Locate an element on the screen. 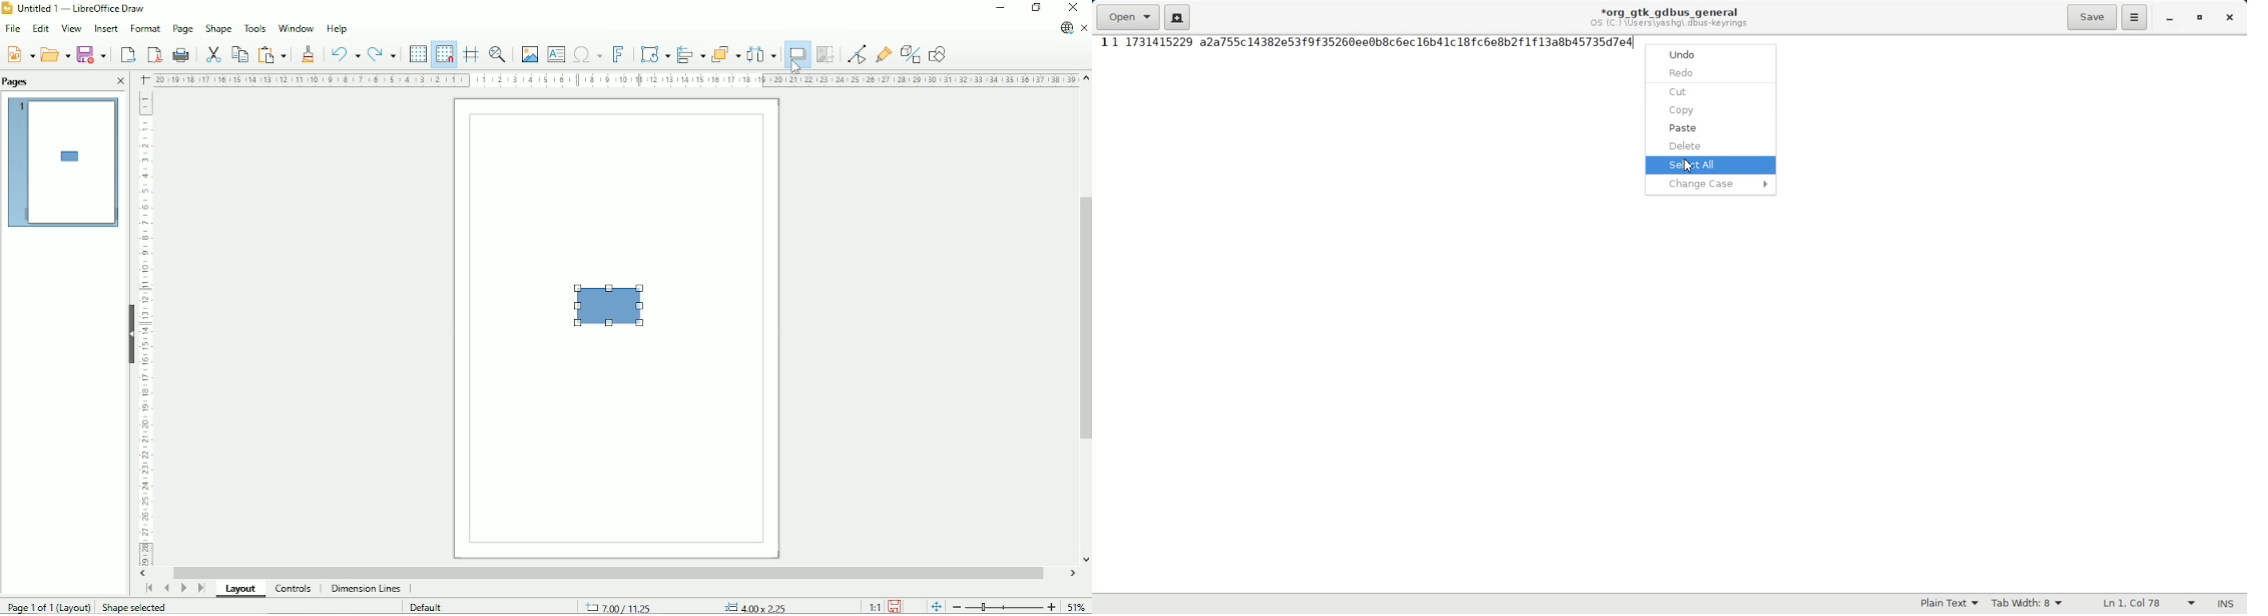  Last page is located at coordinates (201, 589).